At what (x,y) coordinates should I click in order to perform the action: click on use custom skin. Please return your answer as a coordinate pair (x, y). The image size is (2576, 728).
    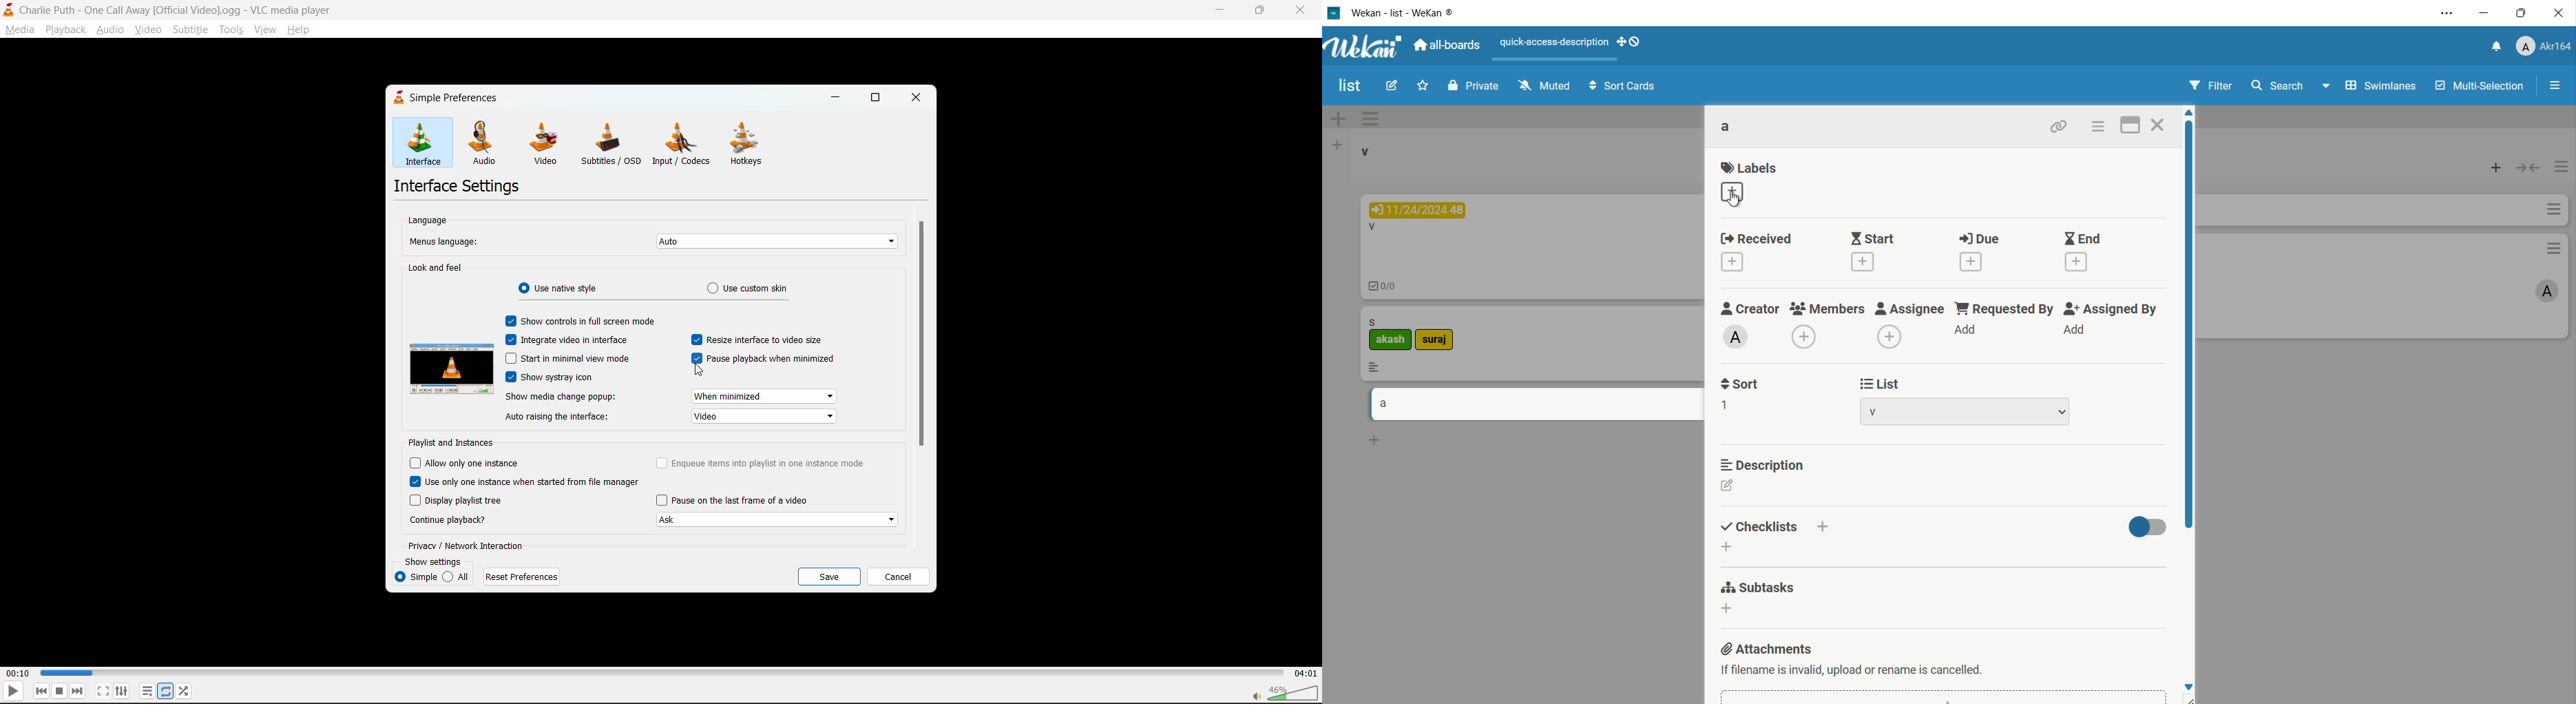
    Looking at the image, I should click on (764, 289).